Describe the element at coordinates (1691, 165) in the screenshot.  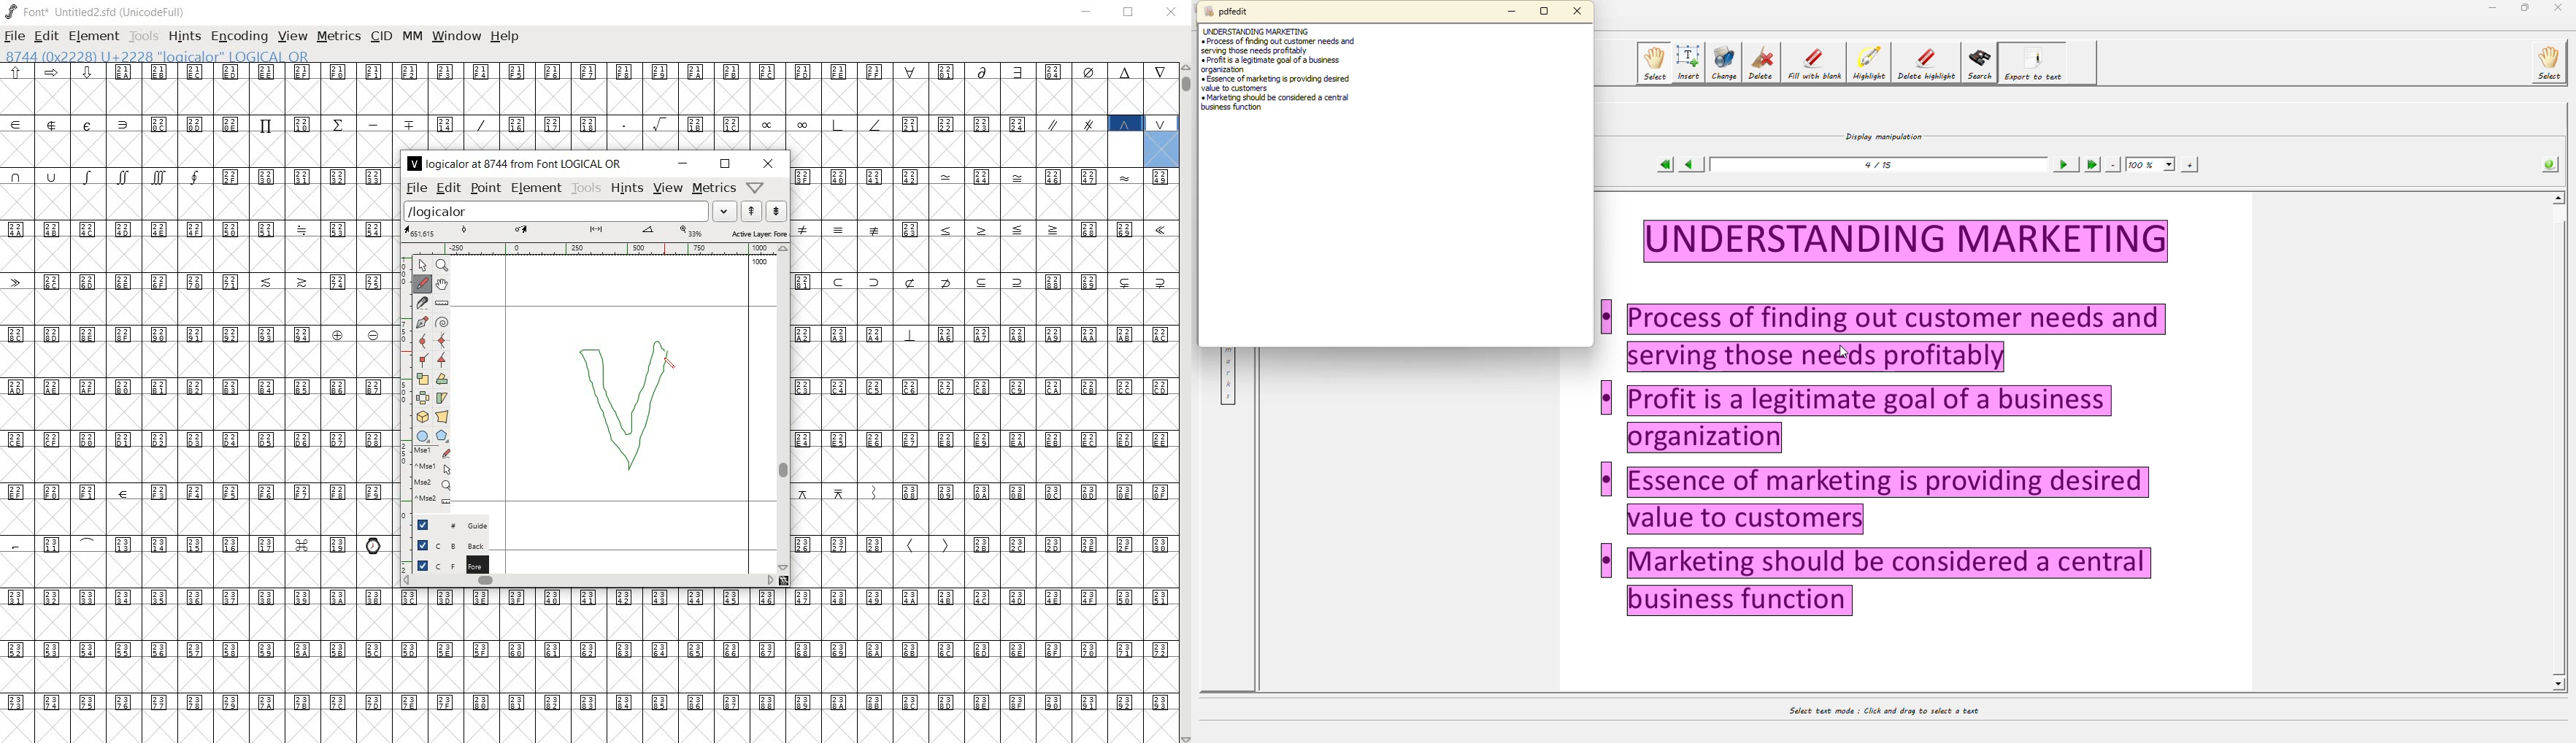
I see `previous page` at that location.